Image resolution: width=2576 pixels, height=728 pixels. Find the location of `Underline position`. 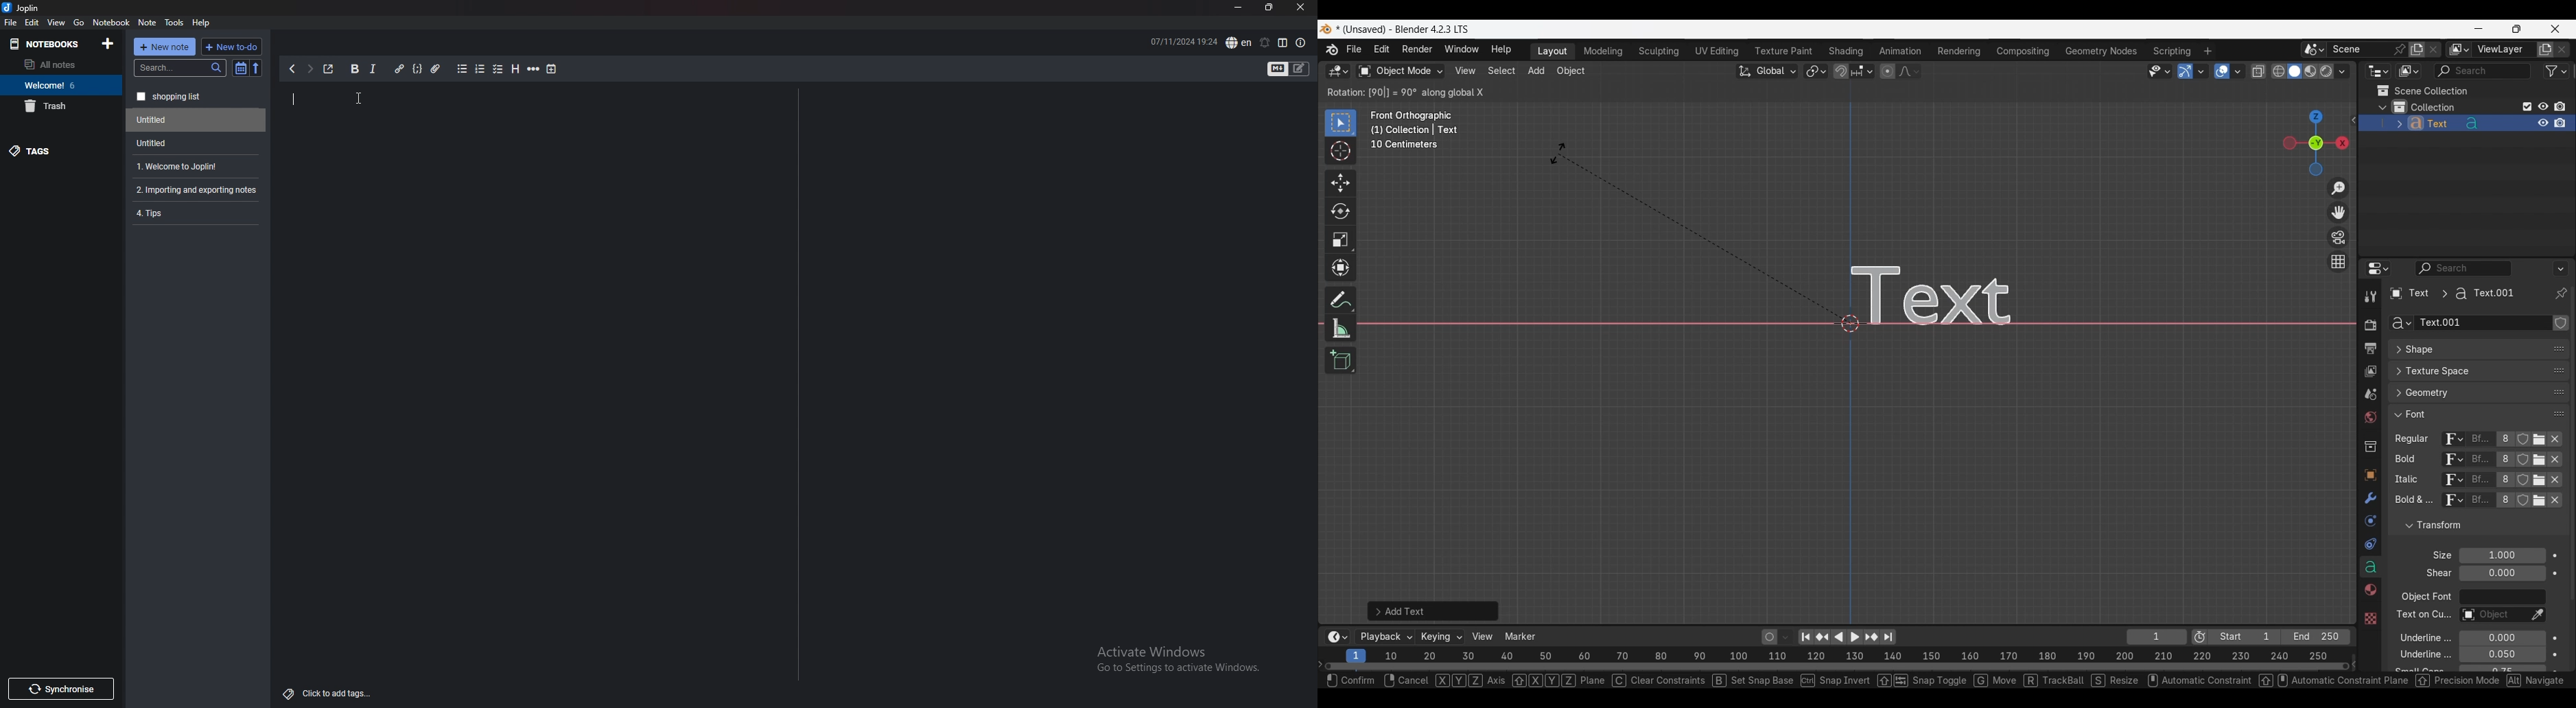

Underline position is located at coordinates (2504, 639).